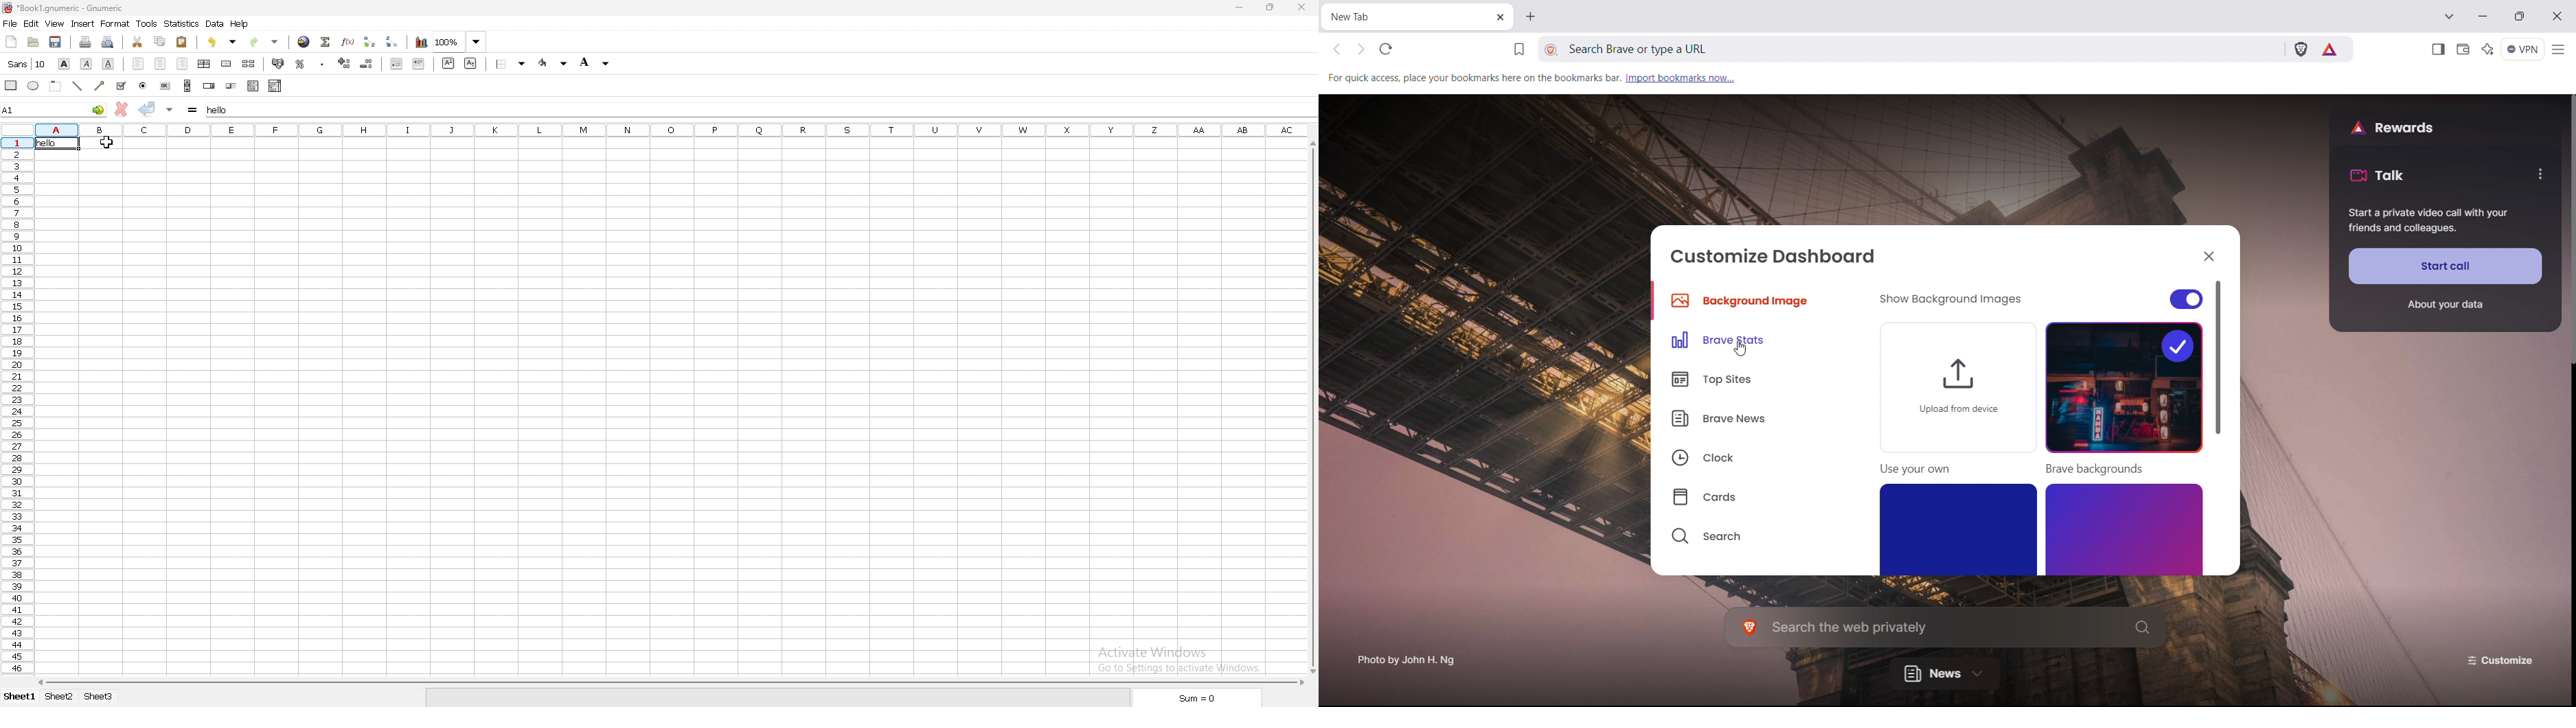 The height and width of the screenshot is (728, 2576). I want to click on accounting format, so click(280, 65).